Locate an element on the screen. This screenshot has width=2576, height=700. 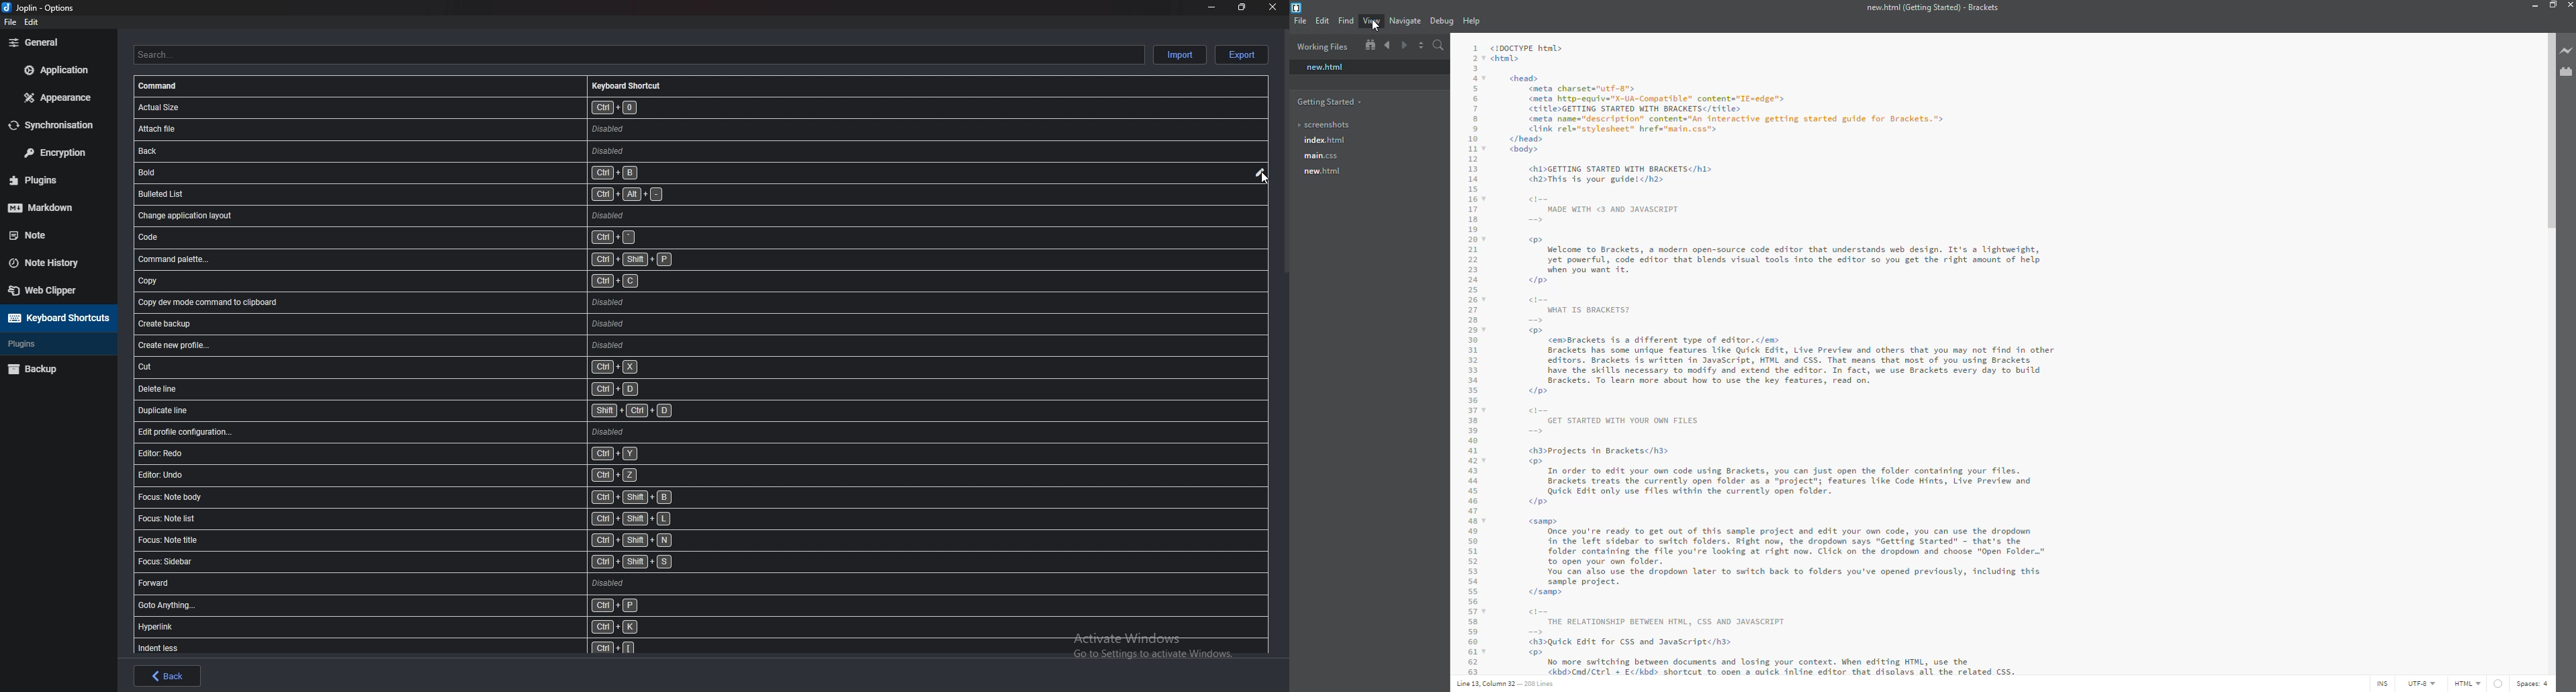
Plugins is located at coordinates (53, 343).